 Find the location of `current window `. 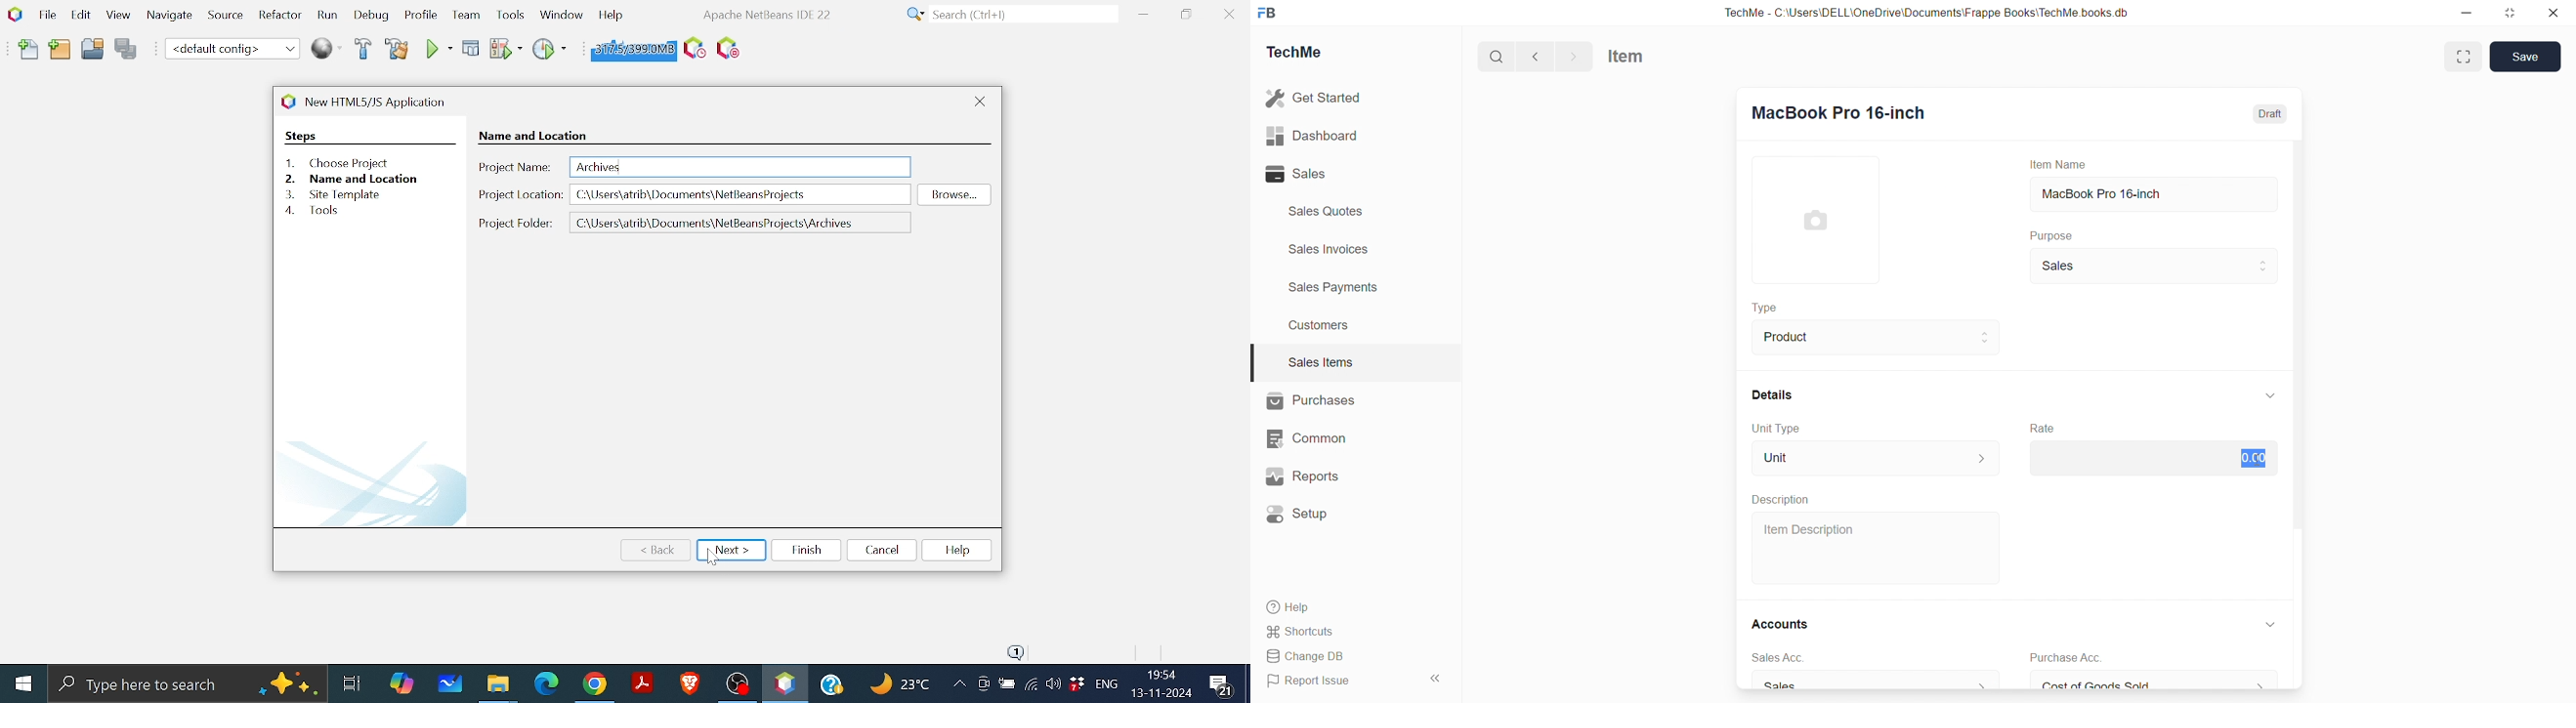

current window  is located at coordinates (381, 101).